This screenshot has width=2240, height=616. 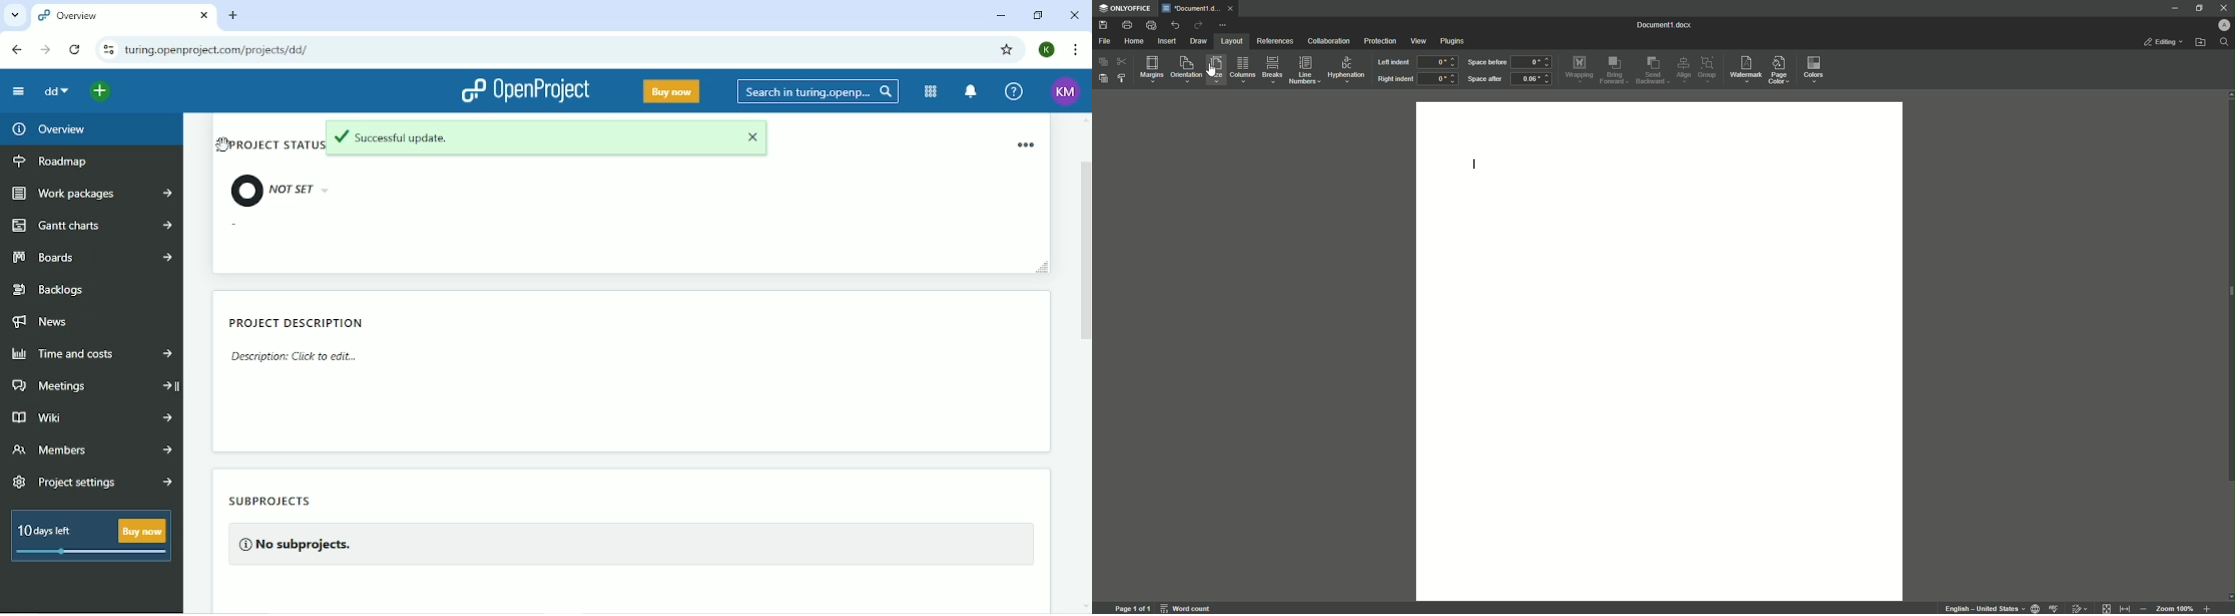 What do you see at coordinates (294, 527) in the screenshot?
I see `Subprojects` at bounding box center [294, 527].